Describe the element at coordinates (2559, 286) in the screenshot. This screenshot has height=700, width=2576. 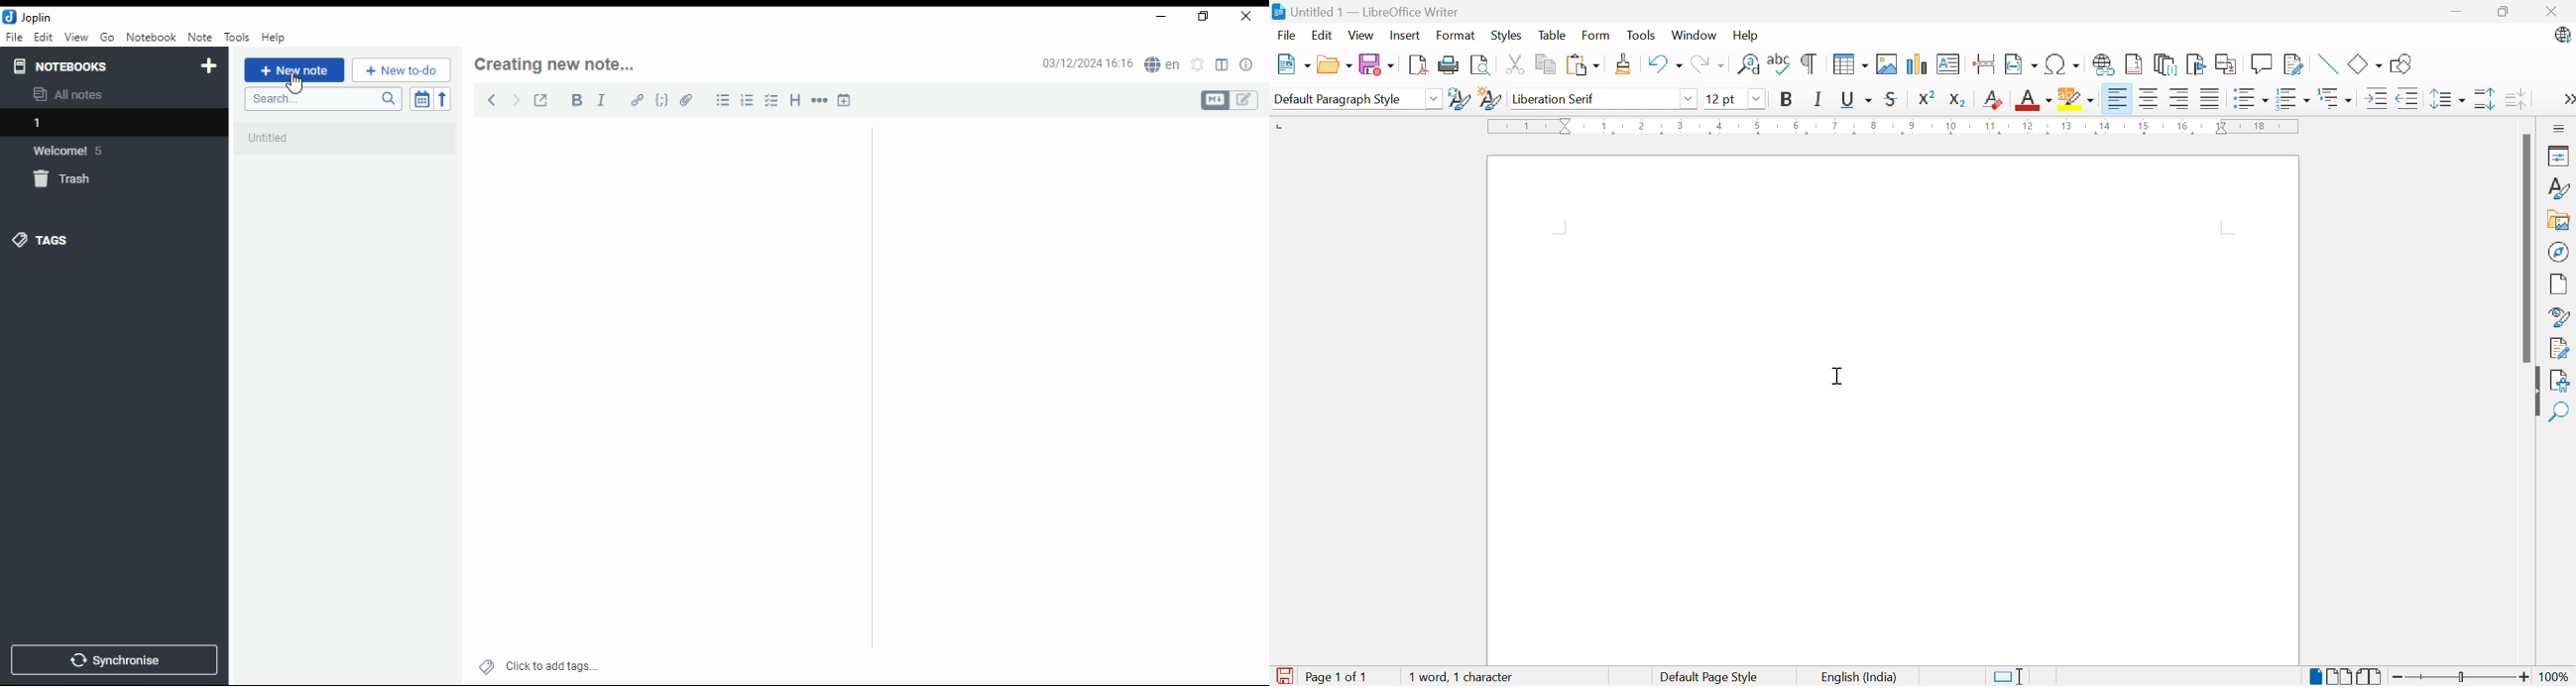
I see `Page` at that location.